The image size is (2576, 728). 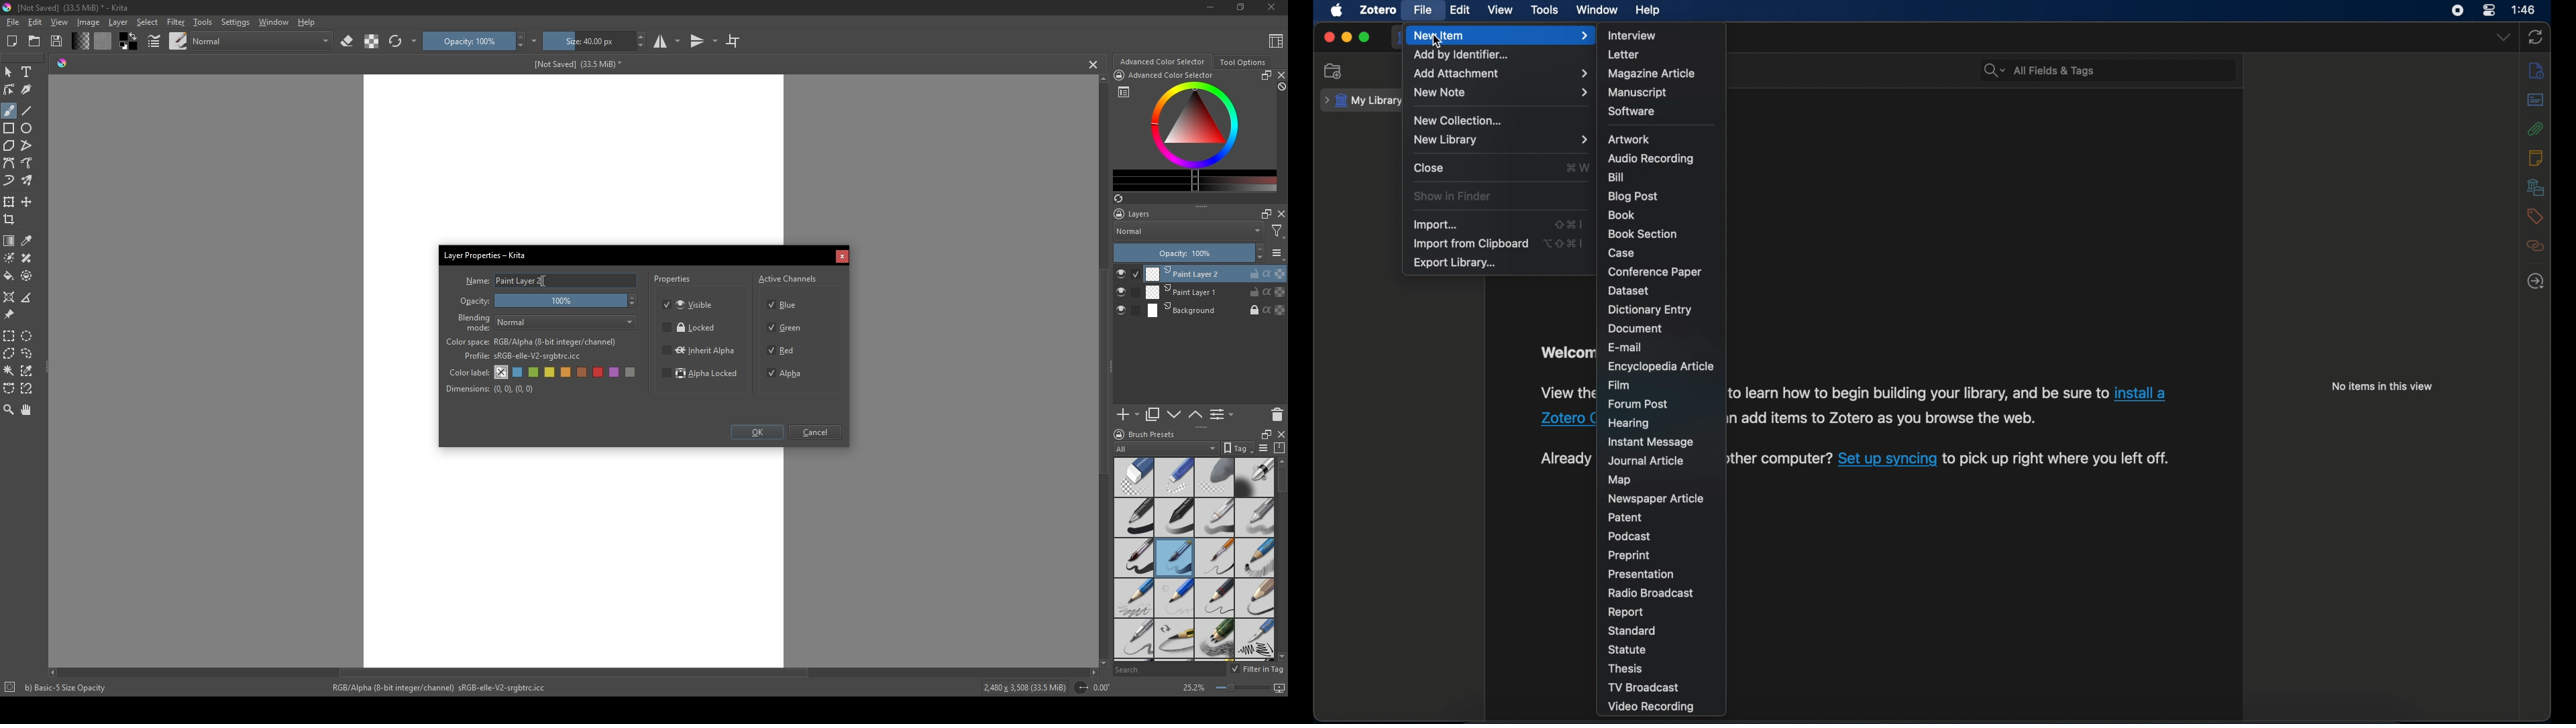 I want to click on Settings, so click(x=235, y=22).